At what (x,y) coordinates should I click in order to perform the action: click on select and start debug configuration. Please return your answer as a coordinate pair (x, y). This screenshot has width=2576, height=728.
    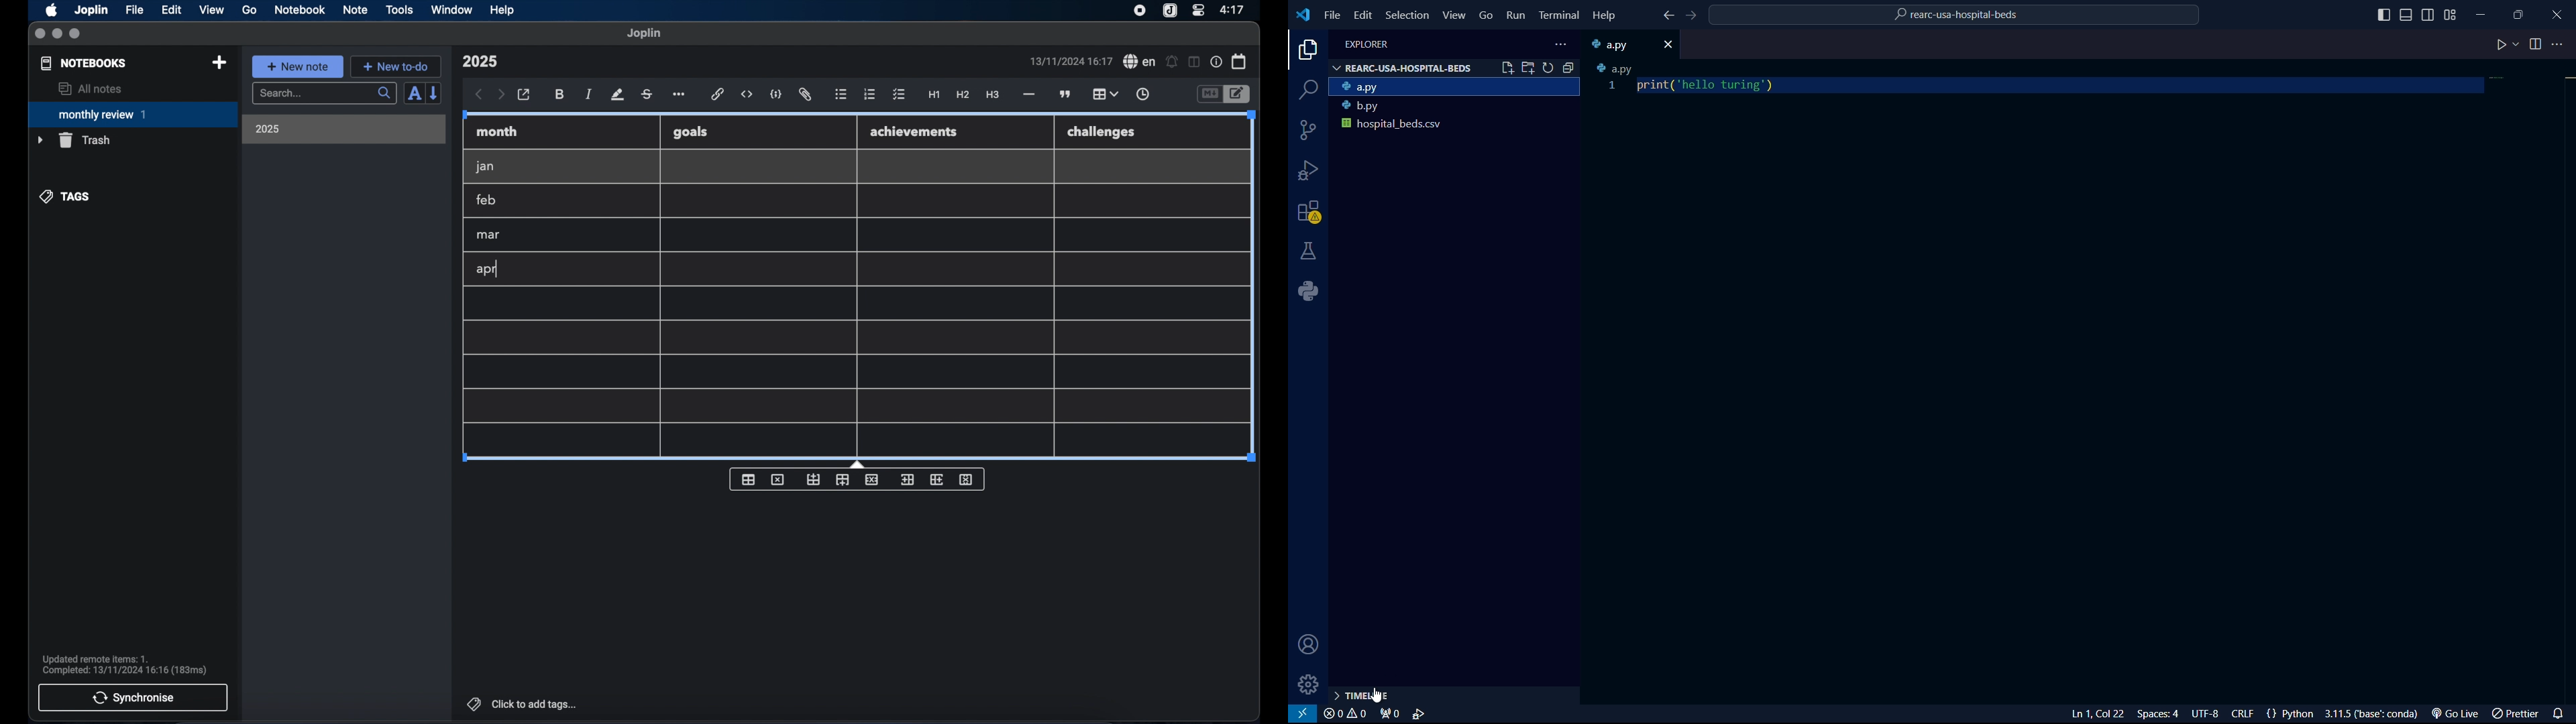
    Looking at the image, I should click on (1420, 714).